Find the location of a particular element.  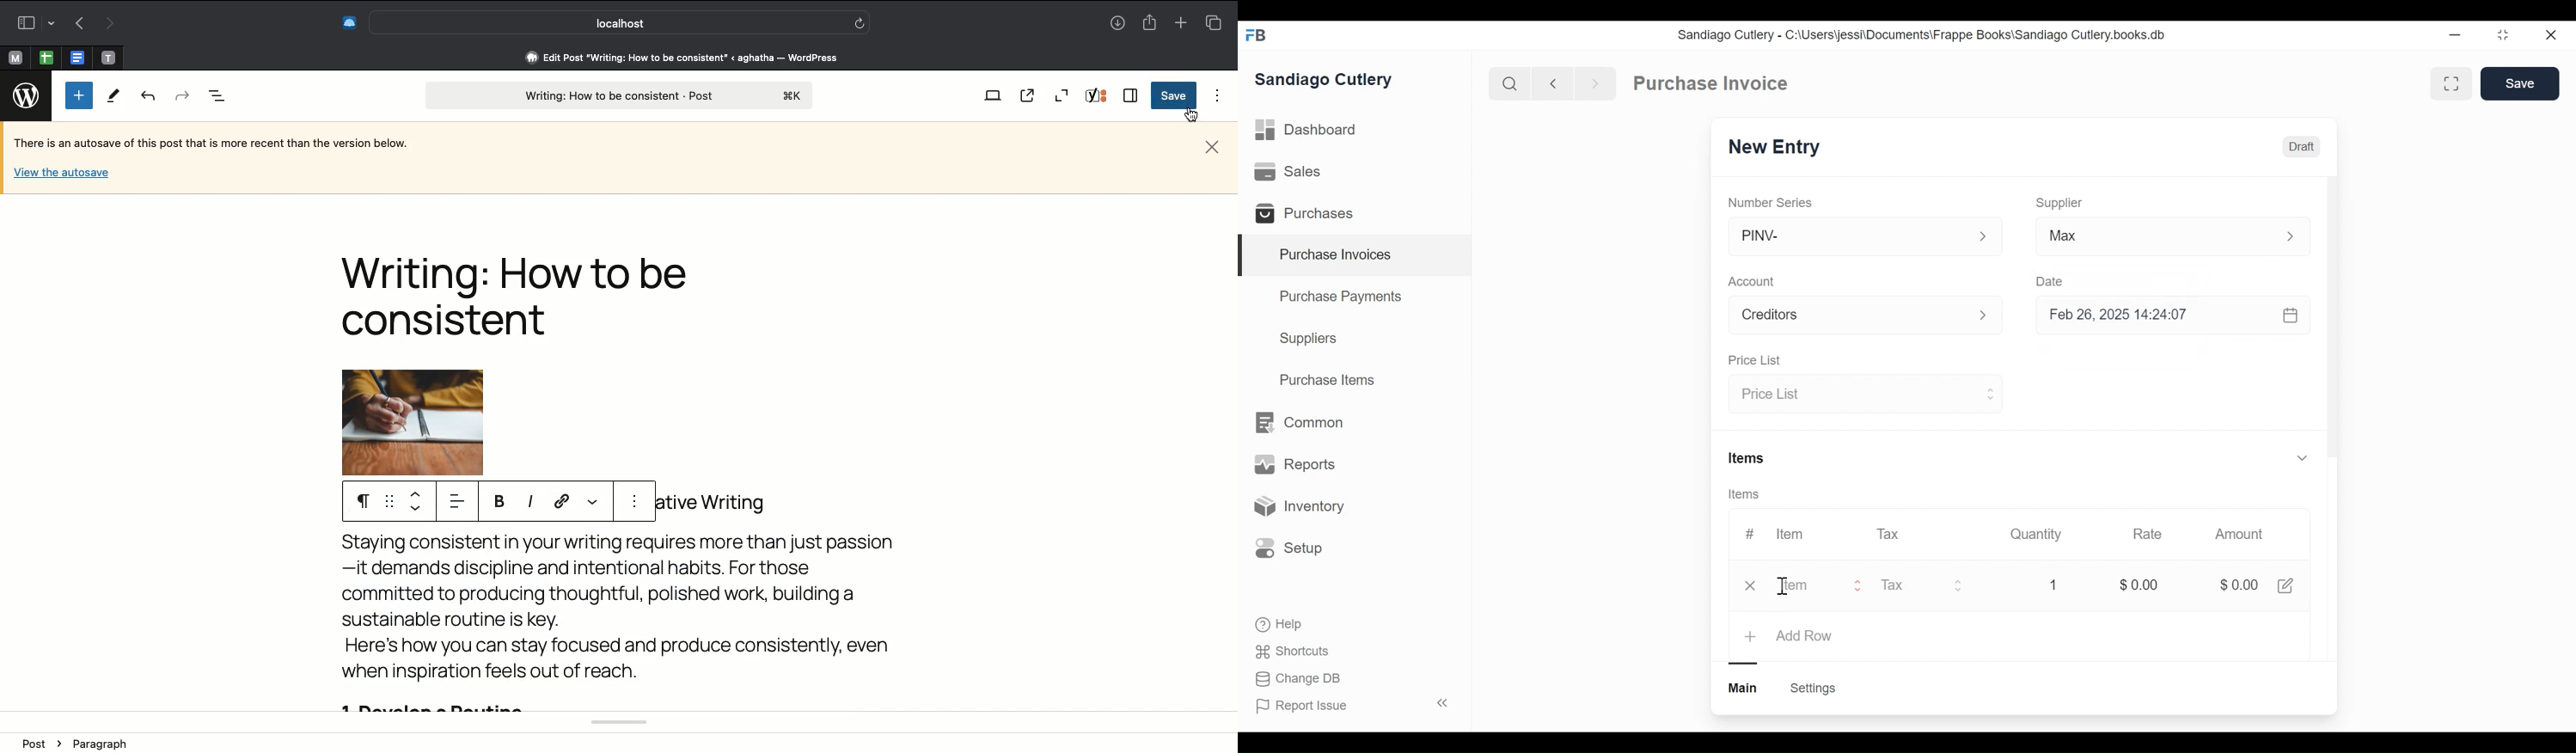

Date is located at coordinates (2051, 281).